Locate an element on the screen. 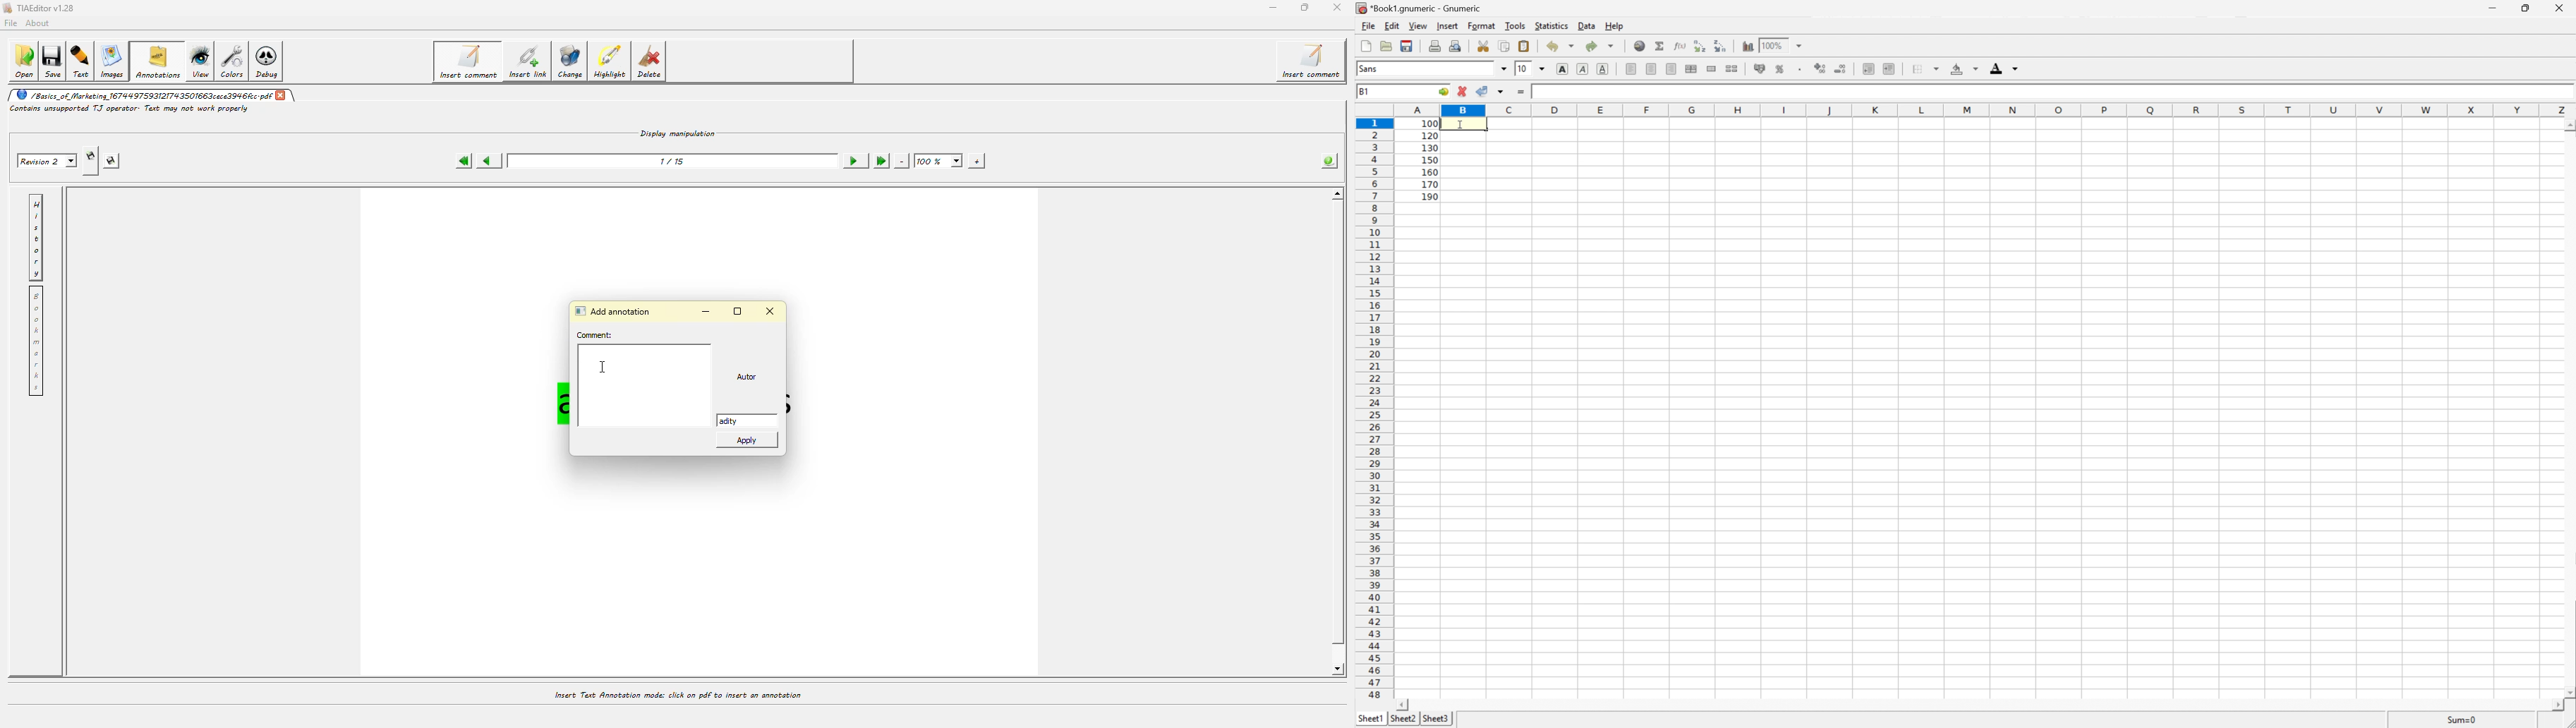 The width and height of the screenshot is (2576, 728). Print current file is located at coordinates (1435, 45).